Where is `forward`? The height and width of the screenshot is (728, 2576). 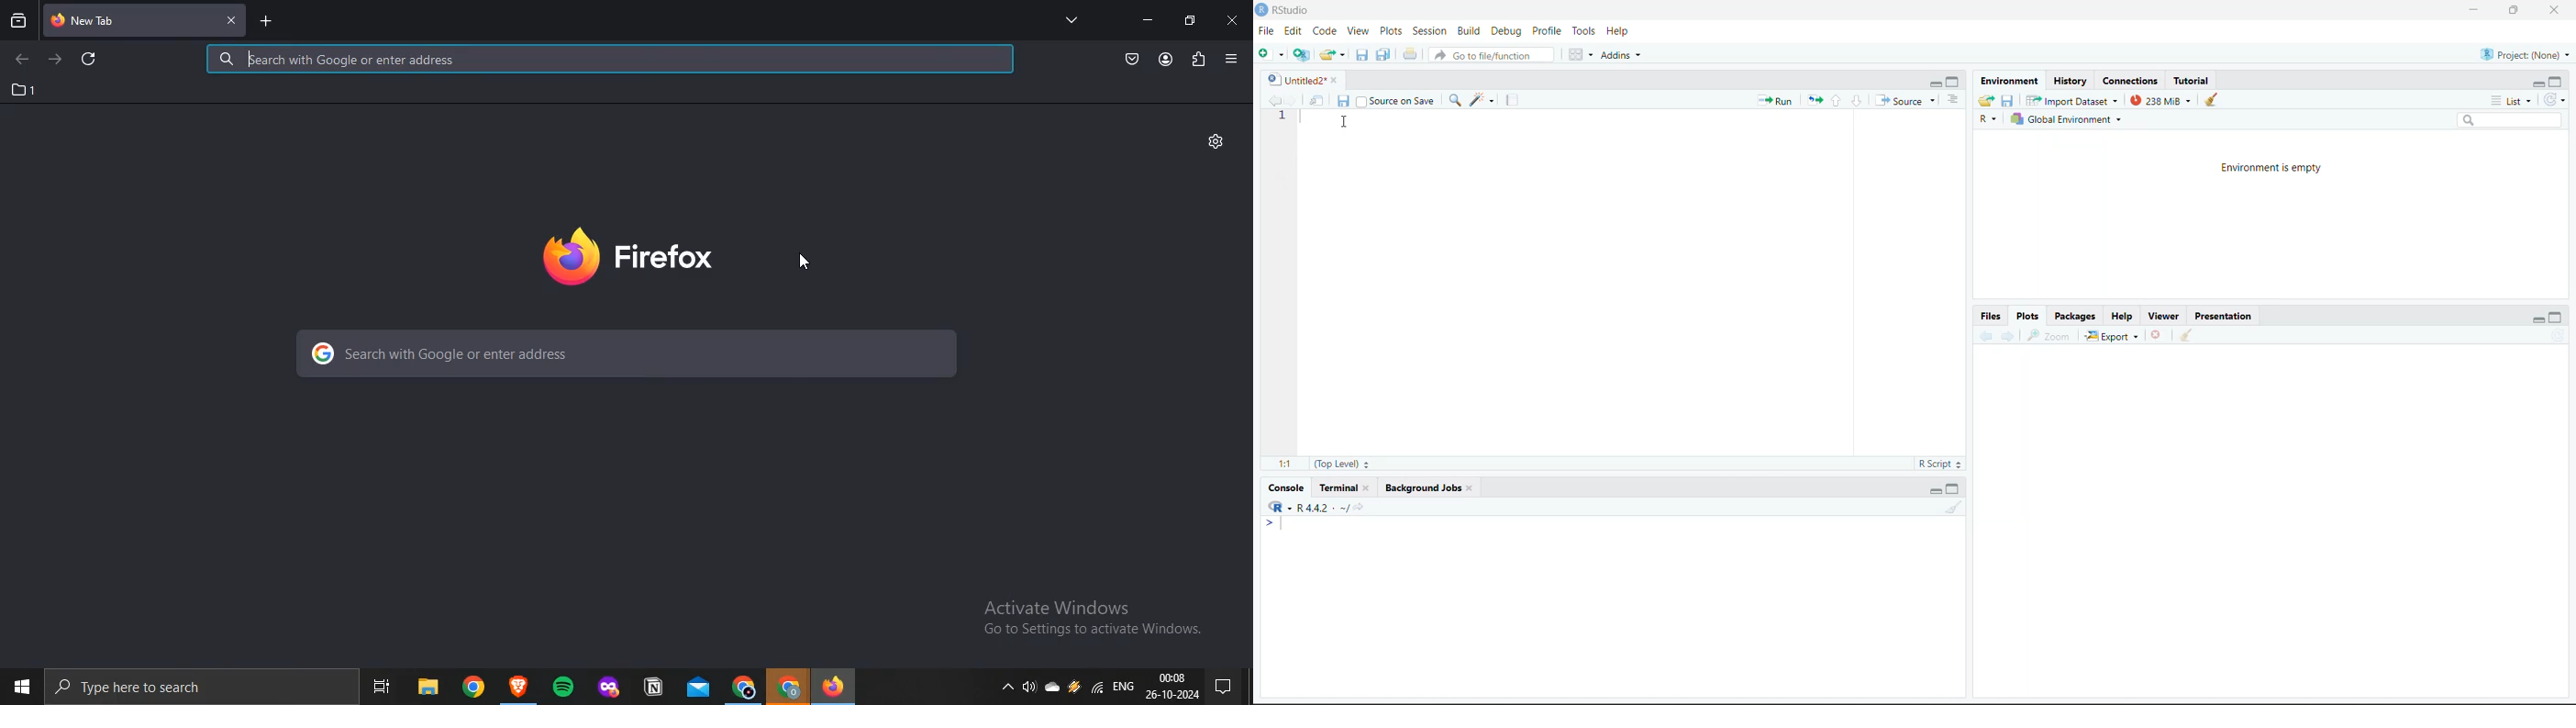 forward is located at coordinates (58, 61).